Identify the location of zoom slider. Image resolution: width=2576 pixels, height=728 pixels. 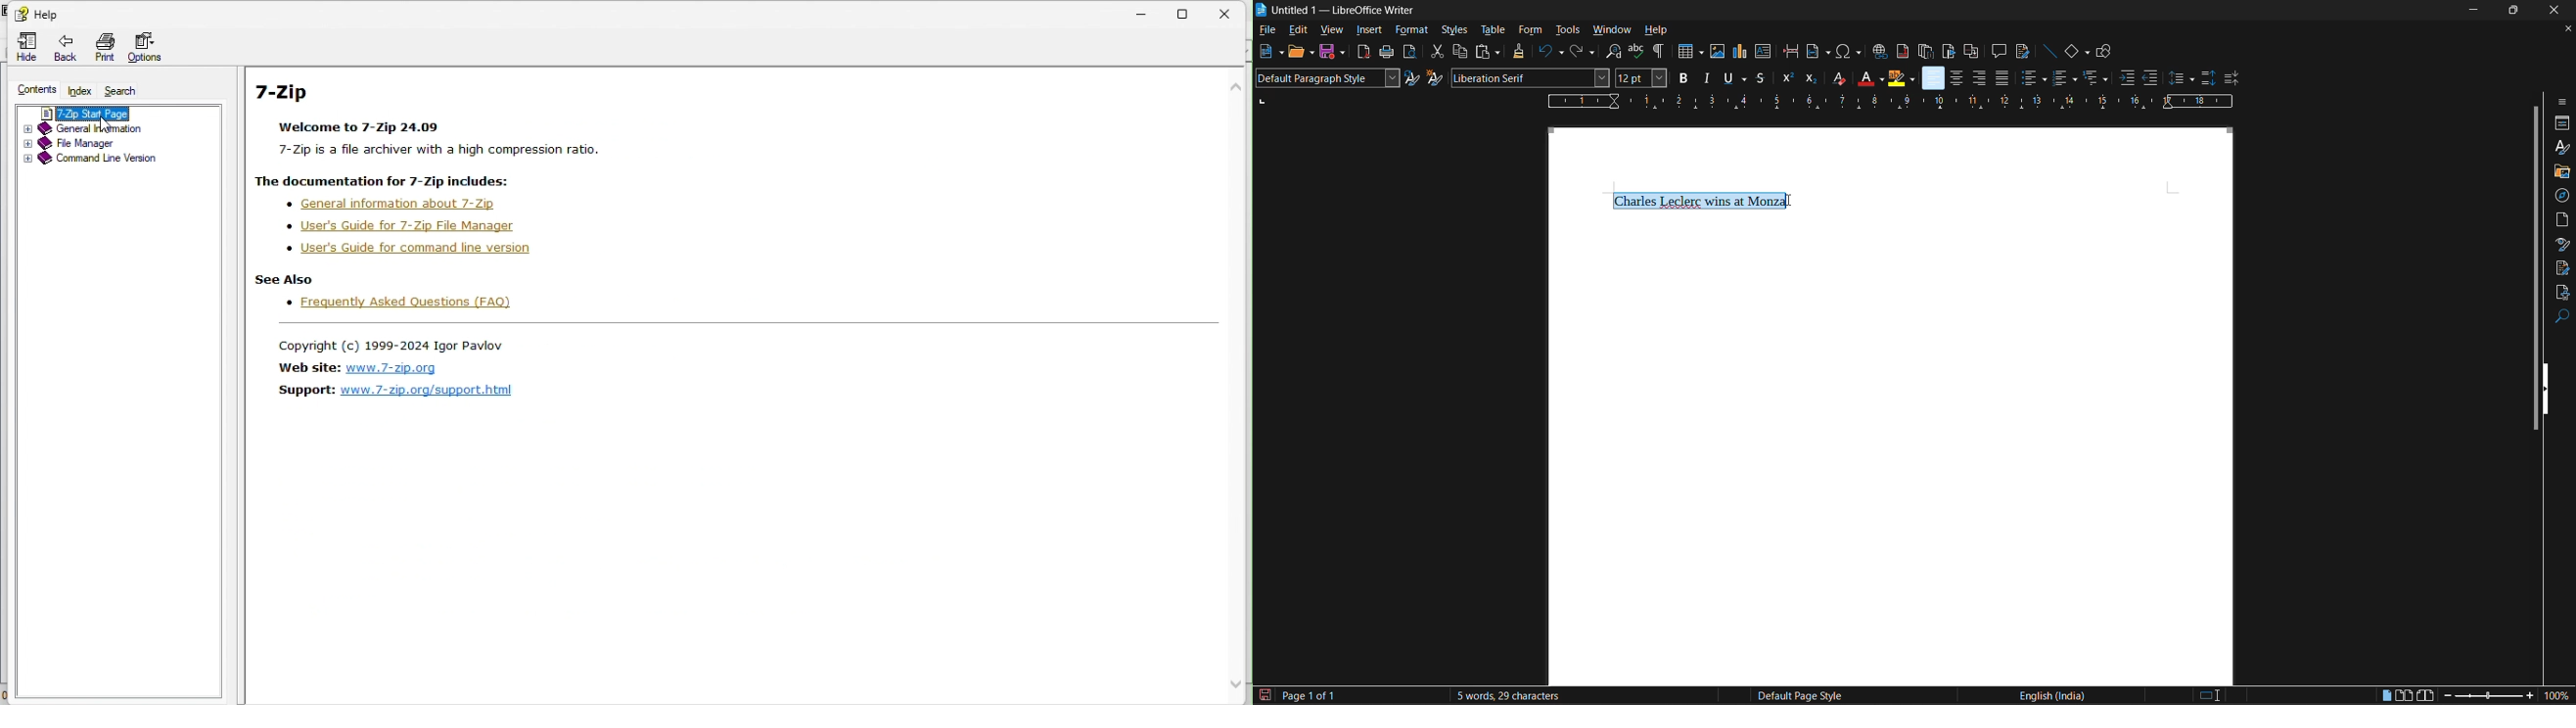
(2488, 697).